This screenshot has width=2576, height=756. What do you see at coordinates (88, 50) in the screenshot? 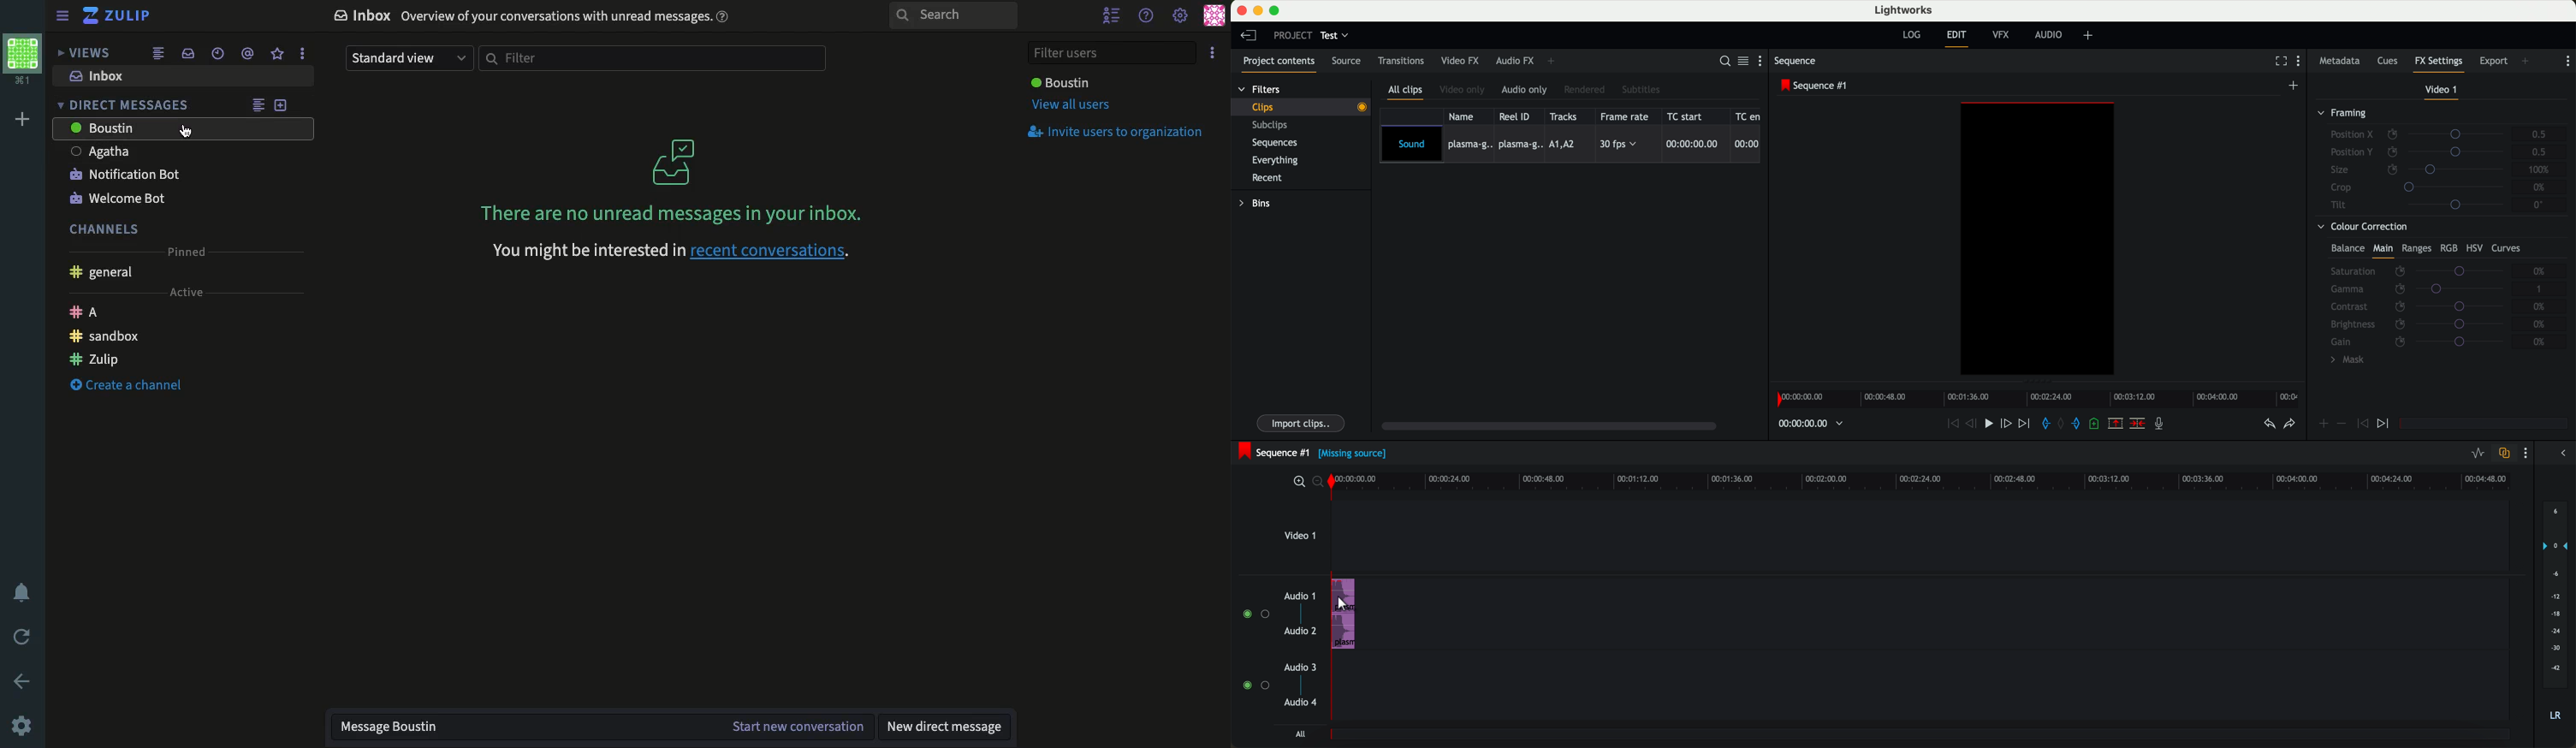
I see `Views` at bounding box center [88, 50].